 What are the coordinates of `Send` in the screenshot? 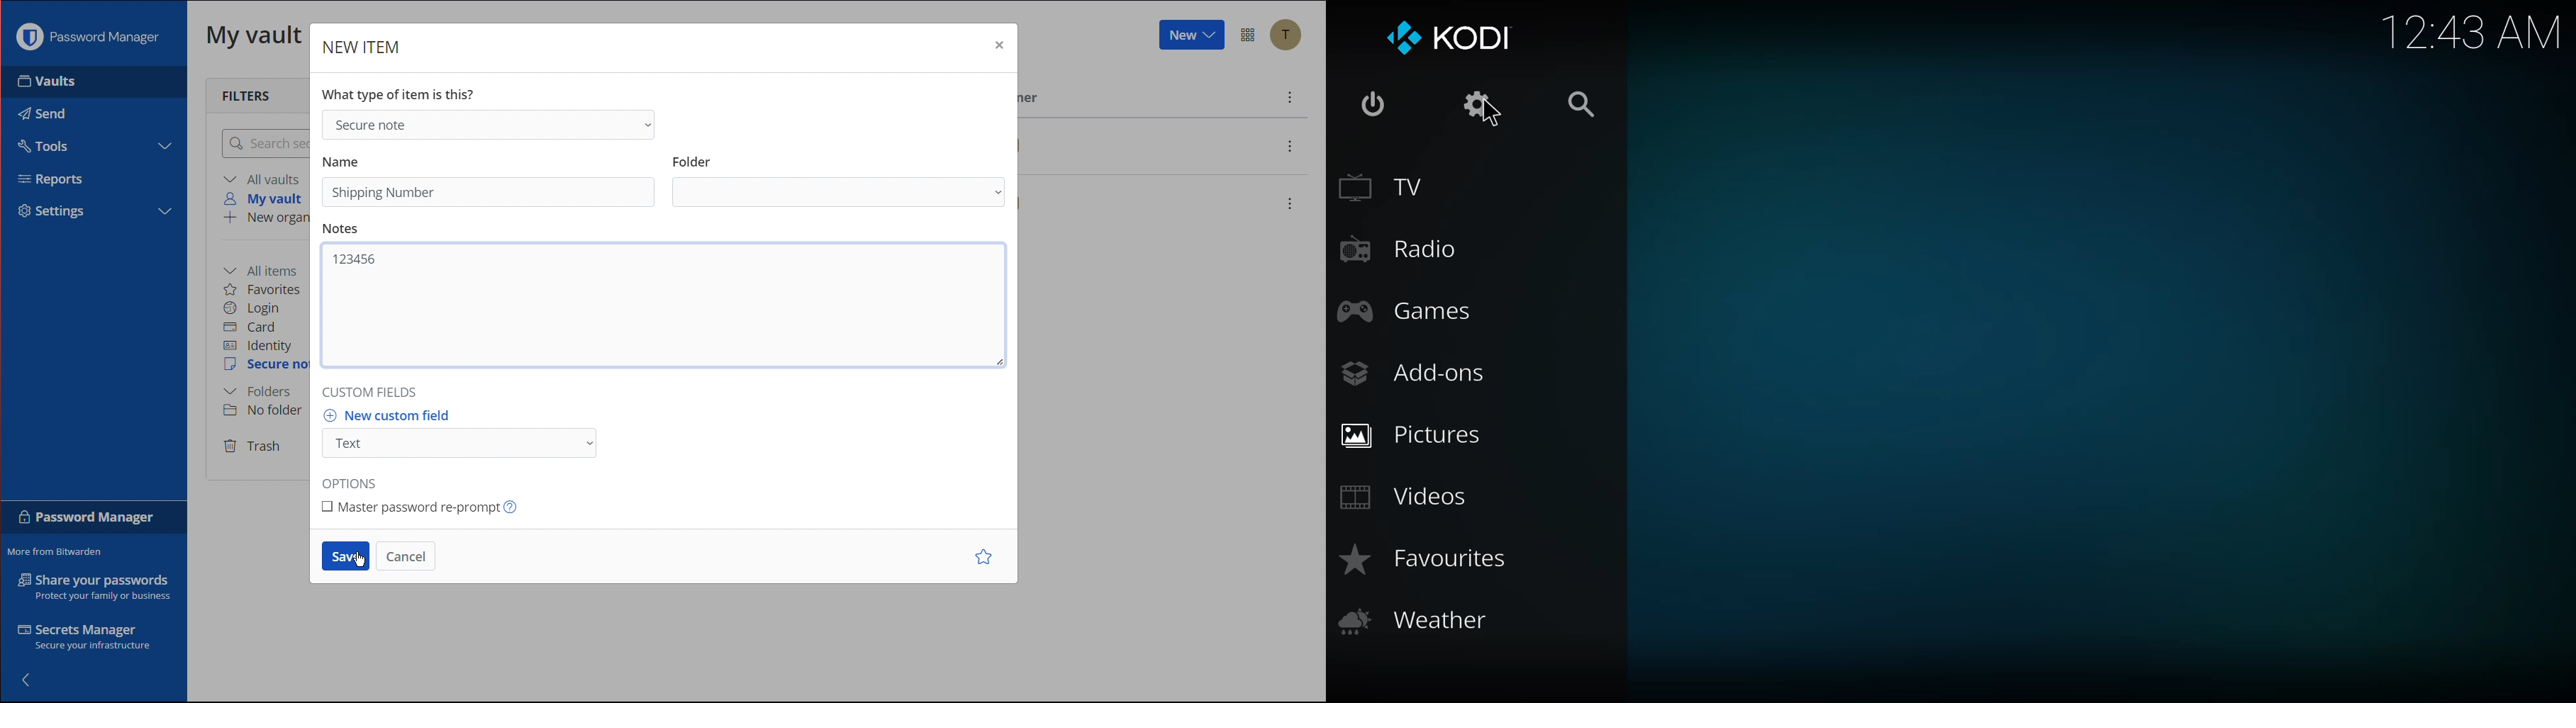 It's located at (42, 113).